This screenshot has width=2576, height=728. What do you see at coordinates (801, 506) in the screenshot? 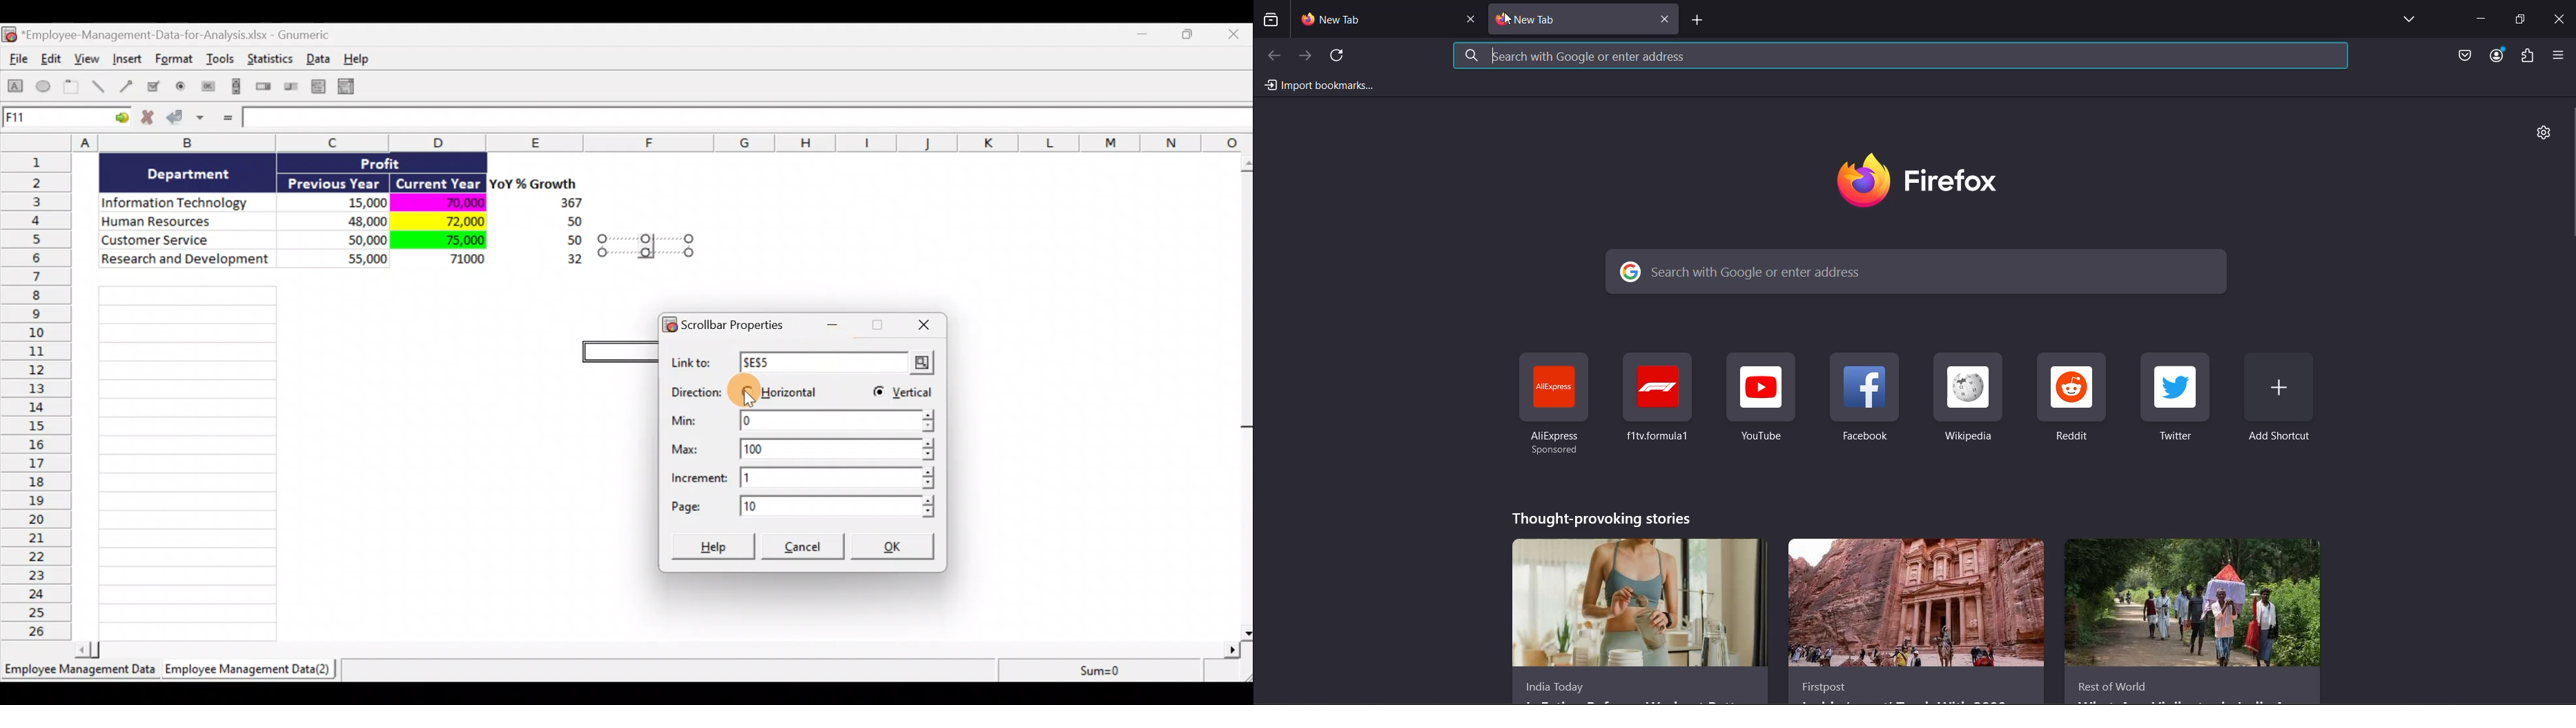
I see `Page` at bounding box center [801, 506].